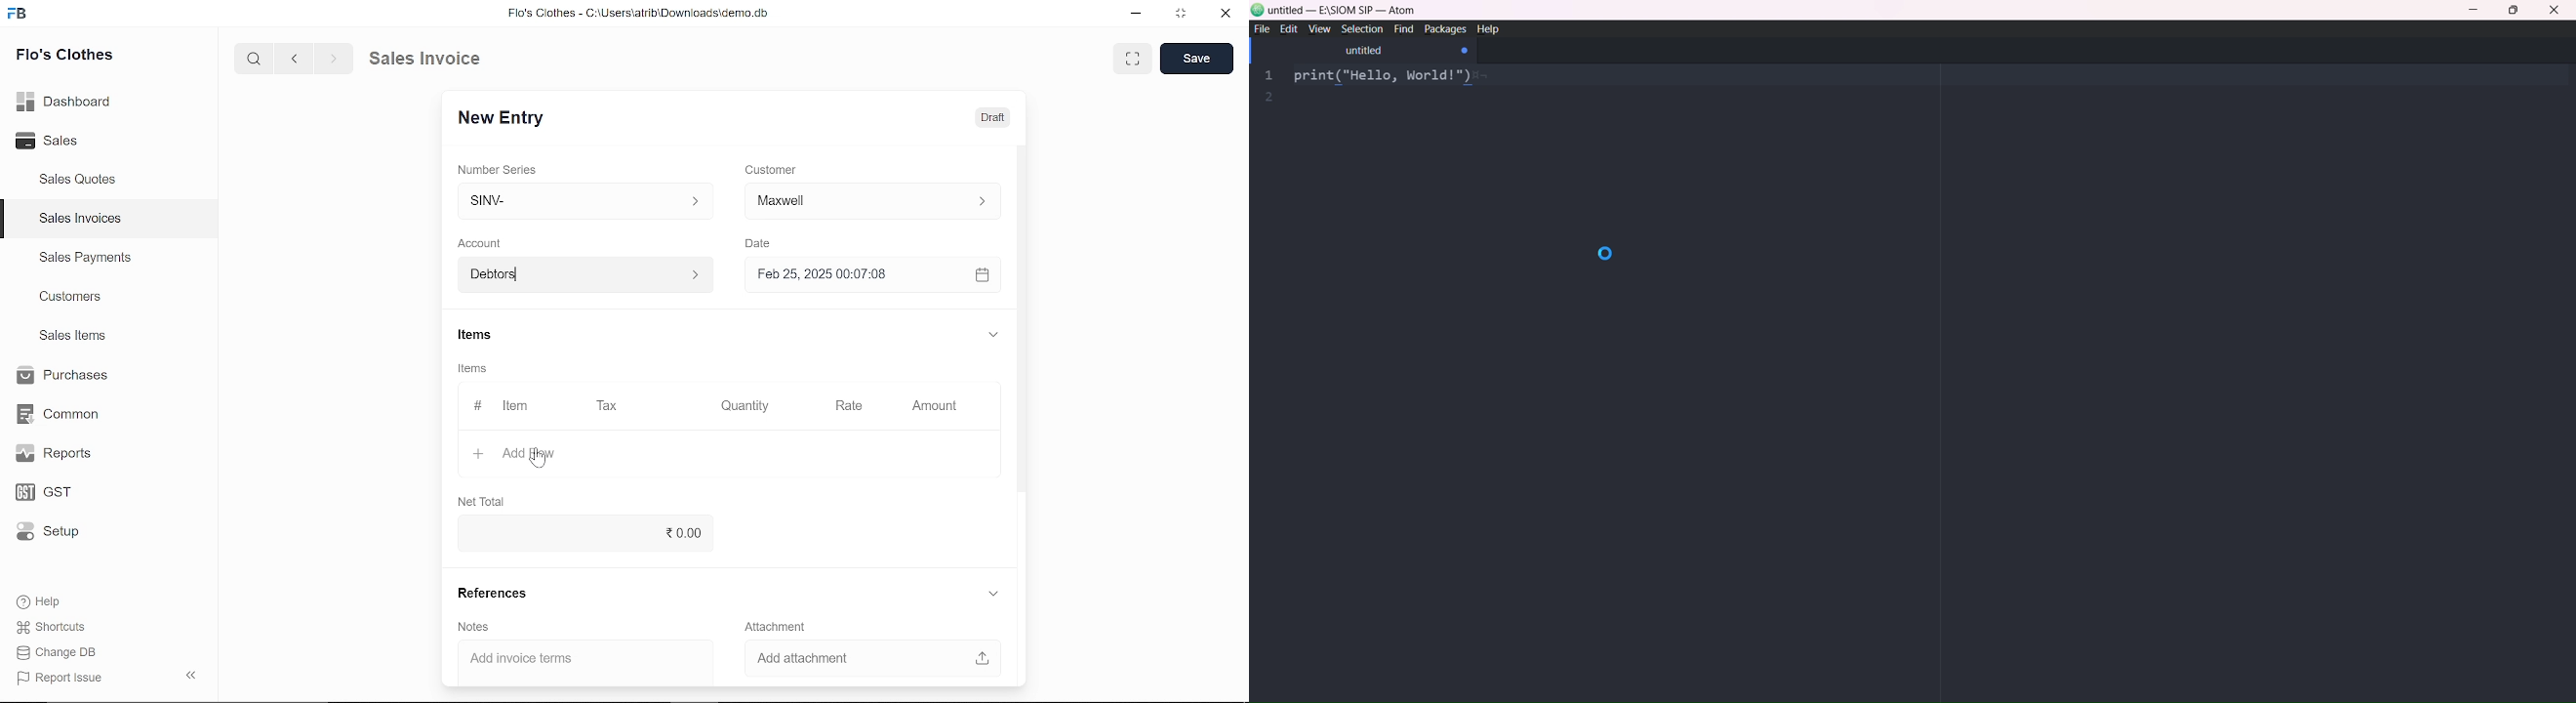 The width and height of the screenshot is (2576, 728). Describe the element at coordinates (582, 274) in the screenshot. I see `Debtors` at that location.